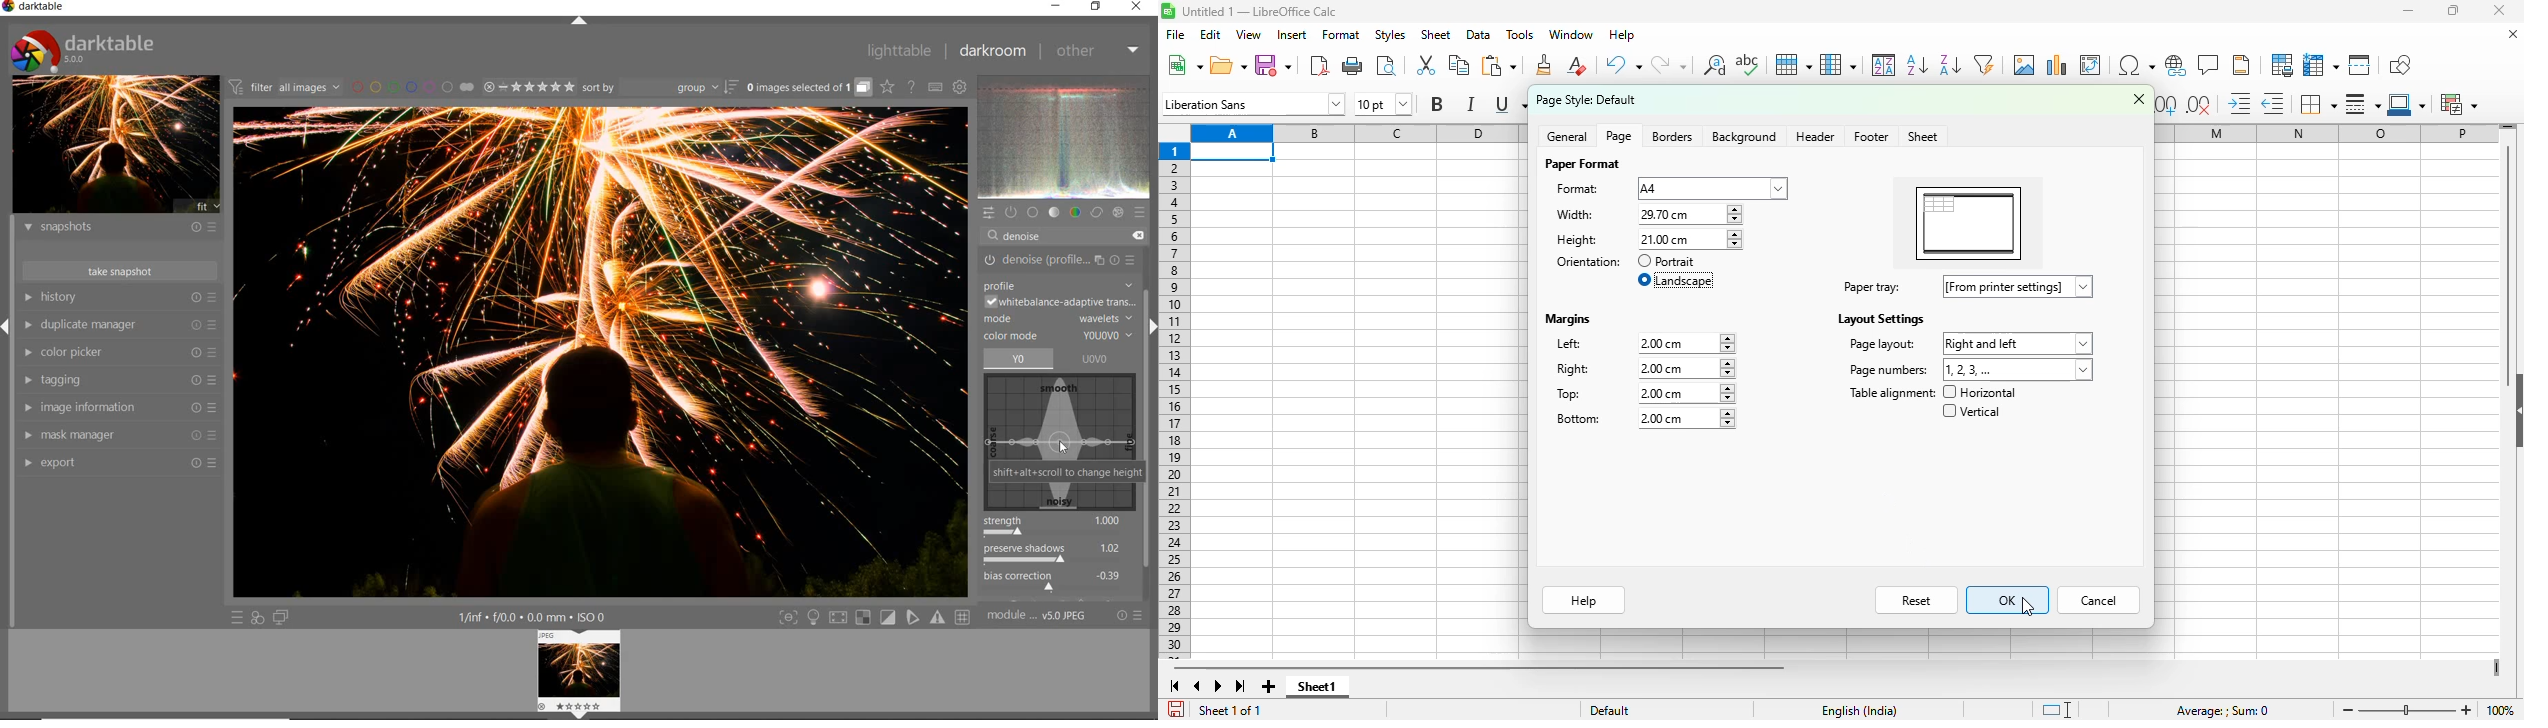  What do you see at coordinates (1060, 285) in the screenshot?
I see `PROFILE` at bounding box center [1060, 285].